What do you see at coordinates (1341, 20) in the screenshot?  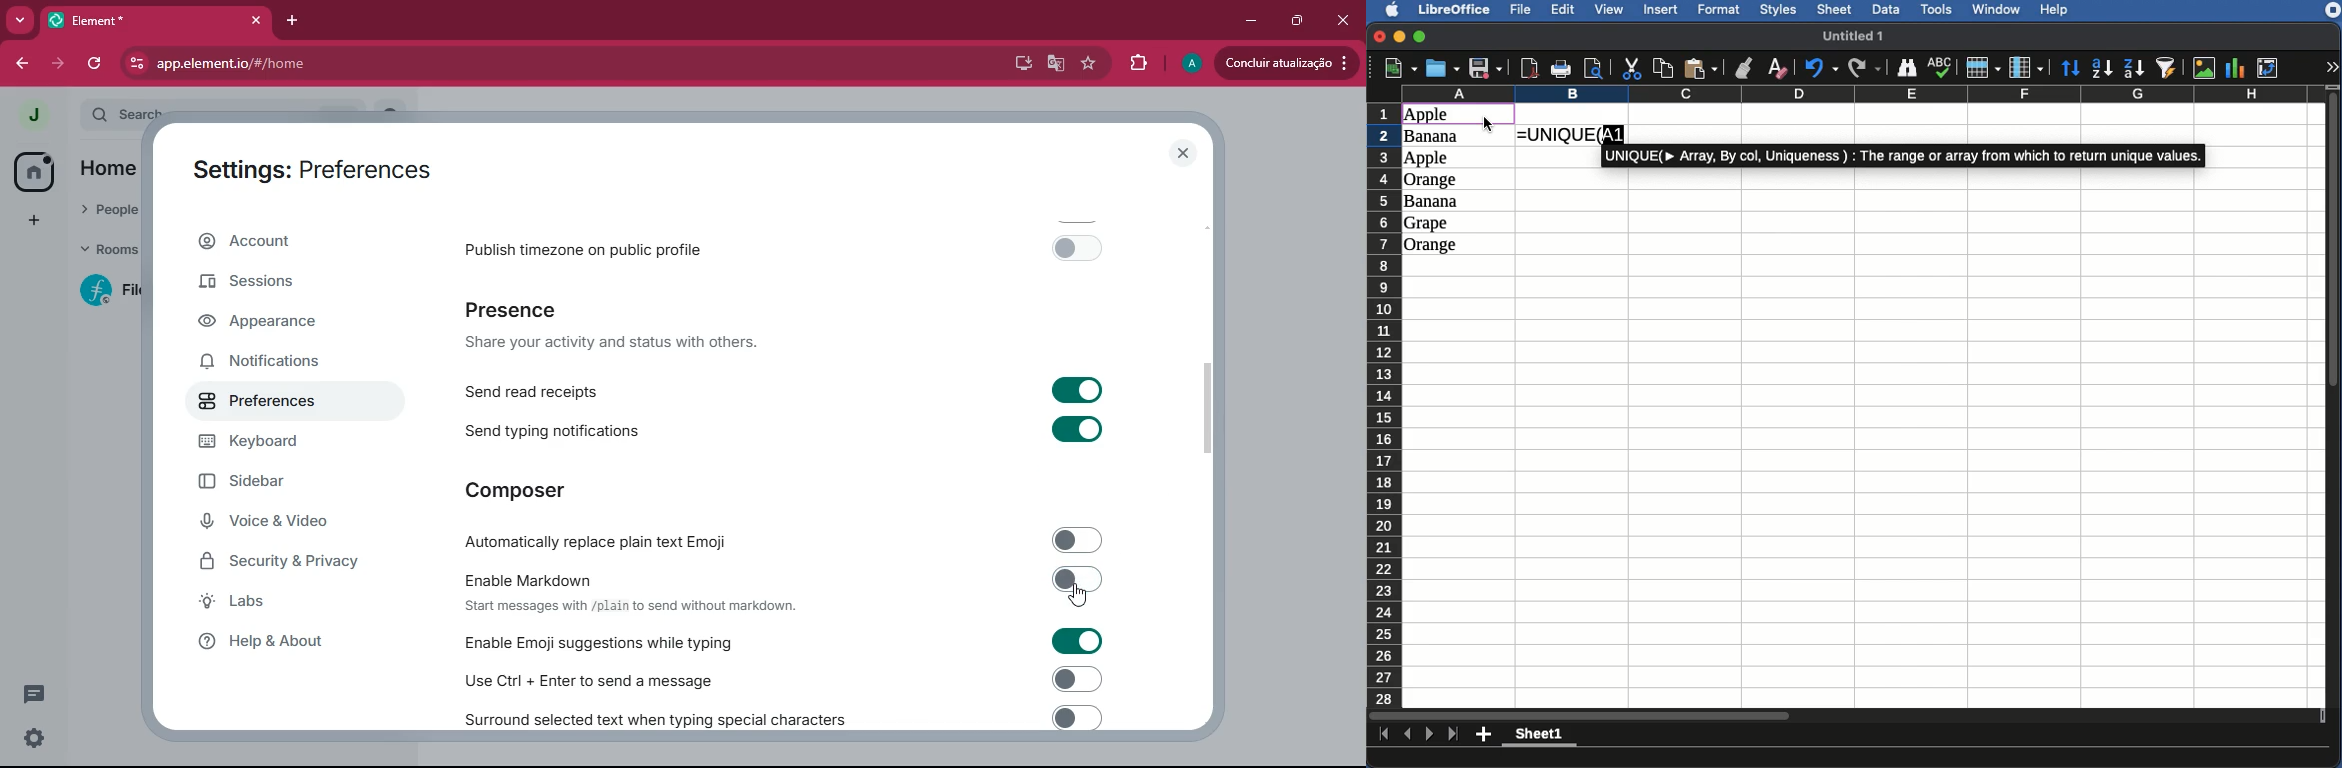 I see `close` at bounding box center [1341, 20].